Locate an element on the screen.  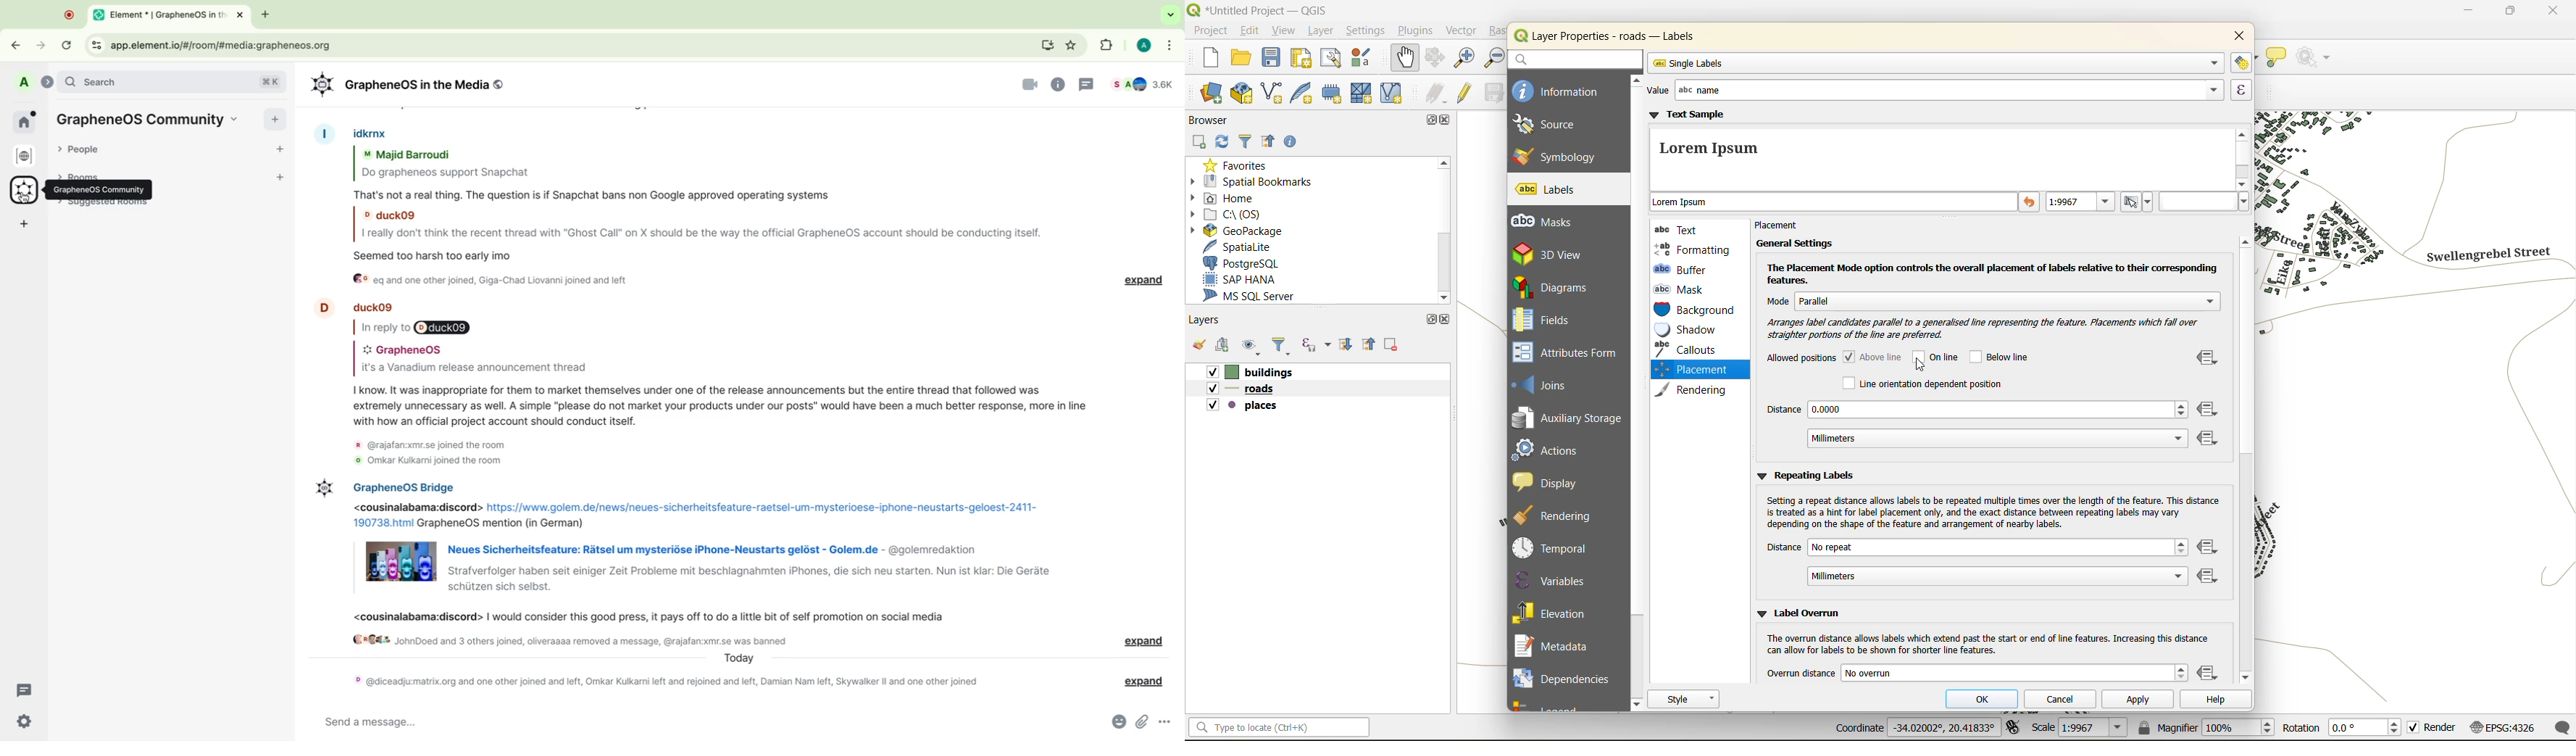
pan to selection is located at coordinates (1435, 59).